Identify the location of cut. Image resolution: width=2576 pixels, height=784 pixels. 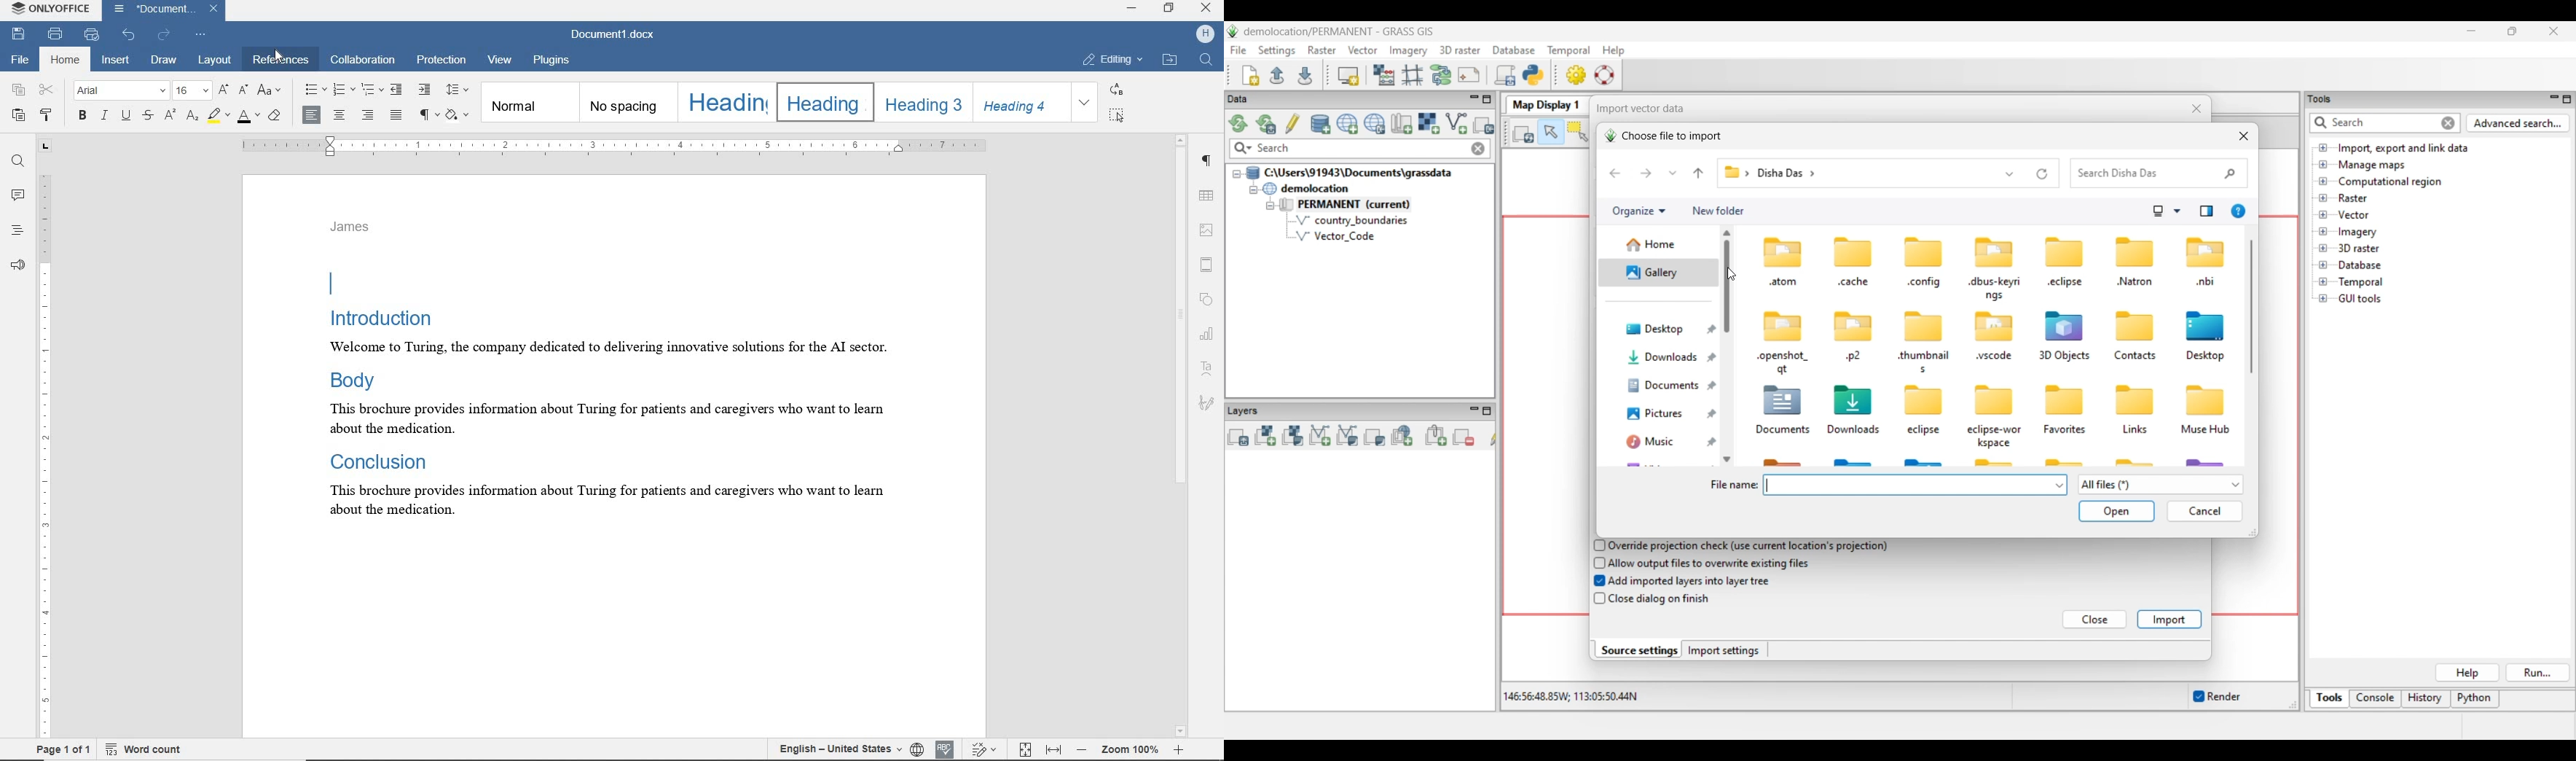
(46, 91).